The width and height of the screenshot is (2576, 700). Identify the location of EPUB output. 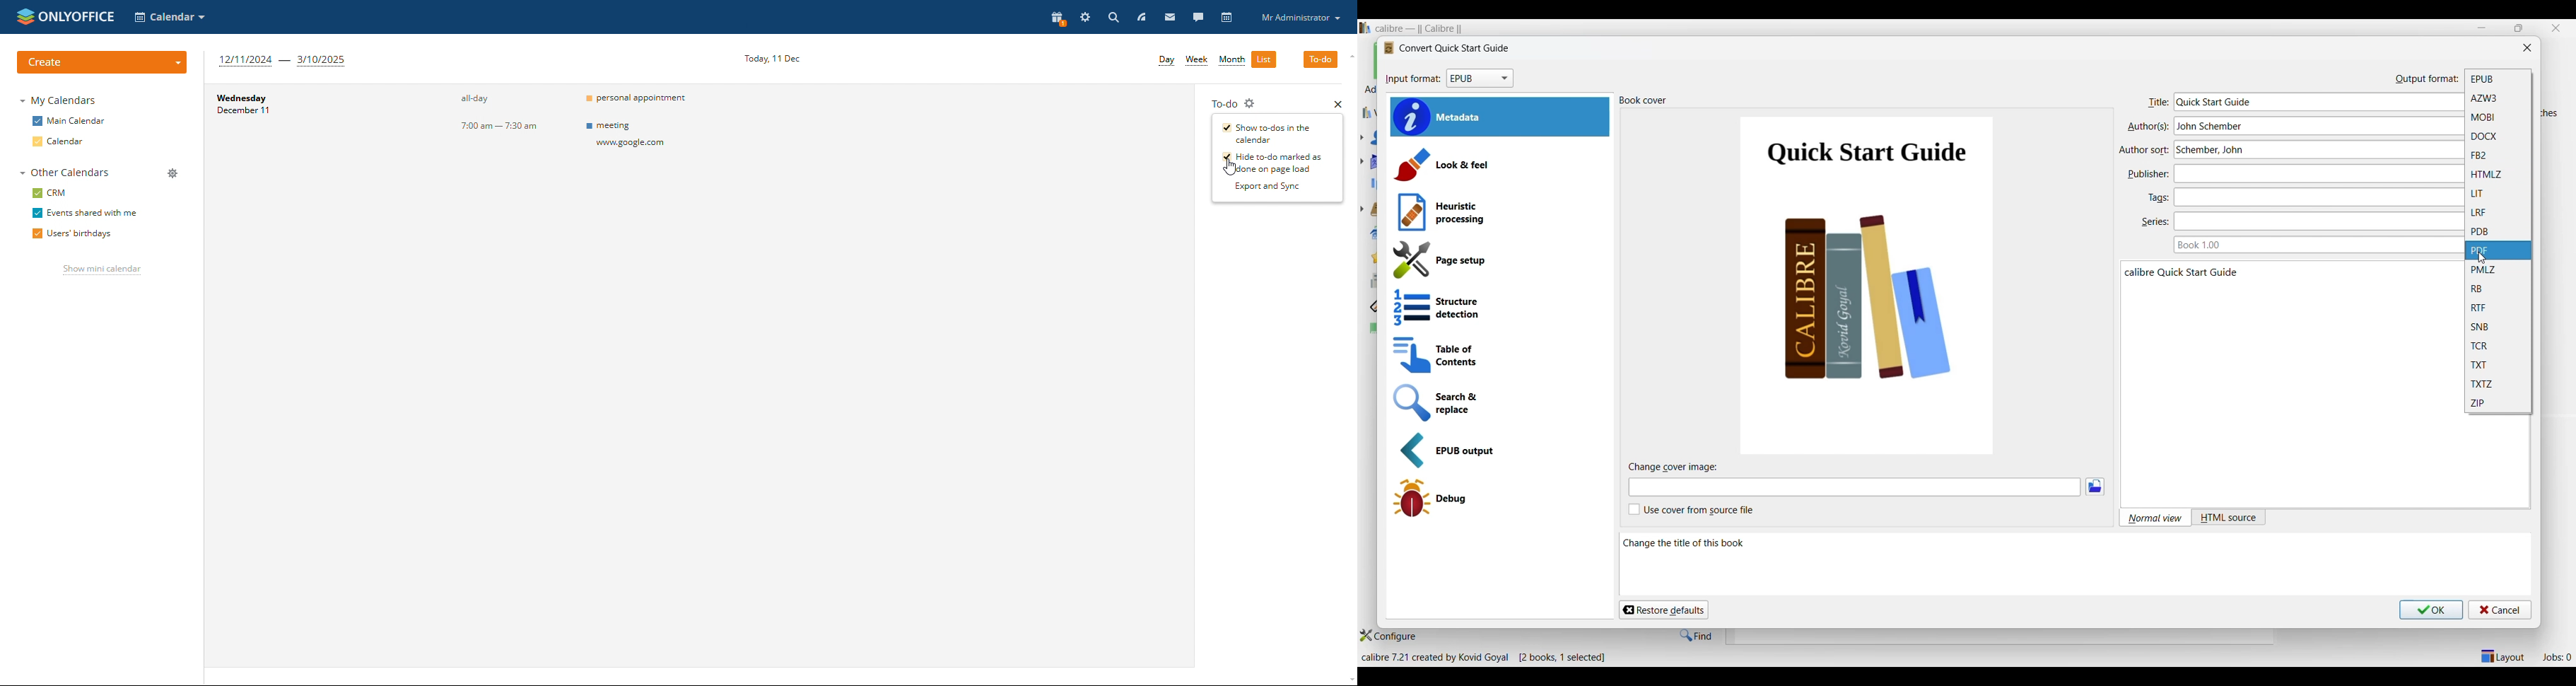
(1499, 450).